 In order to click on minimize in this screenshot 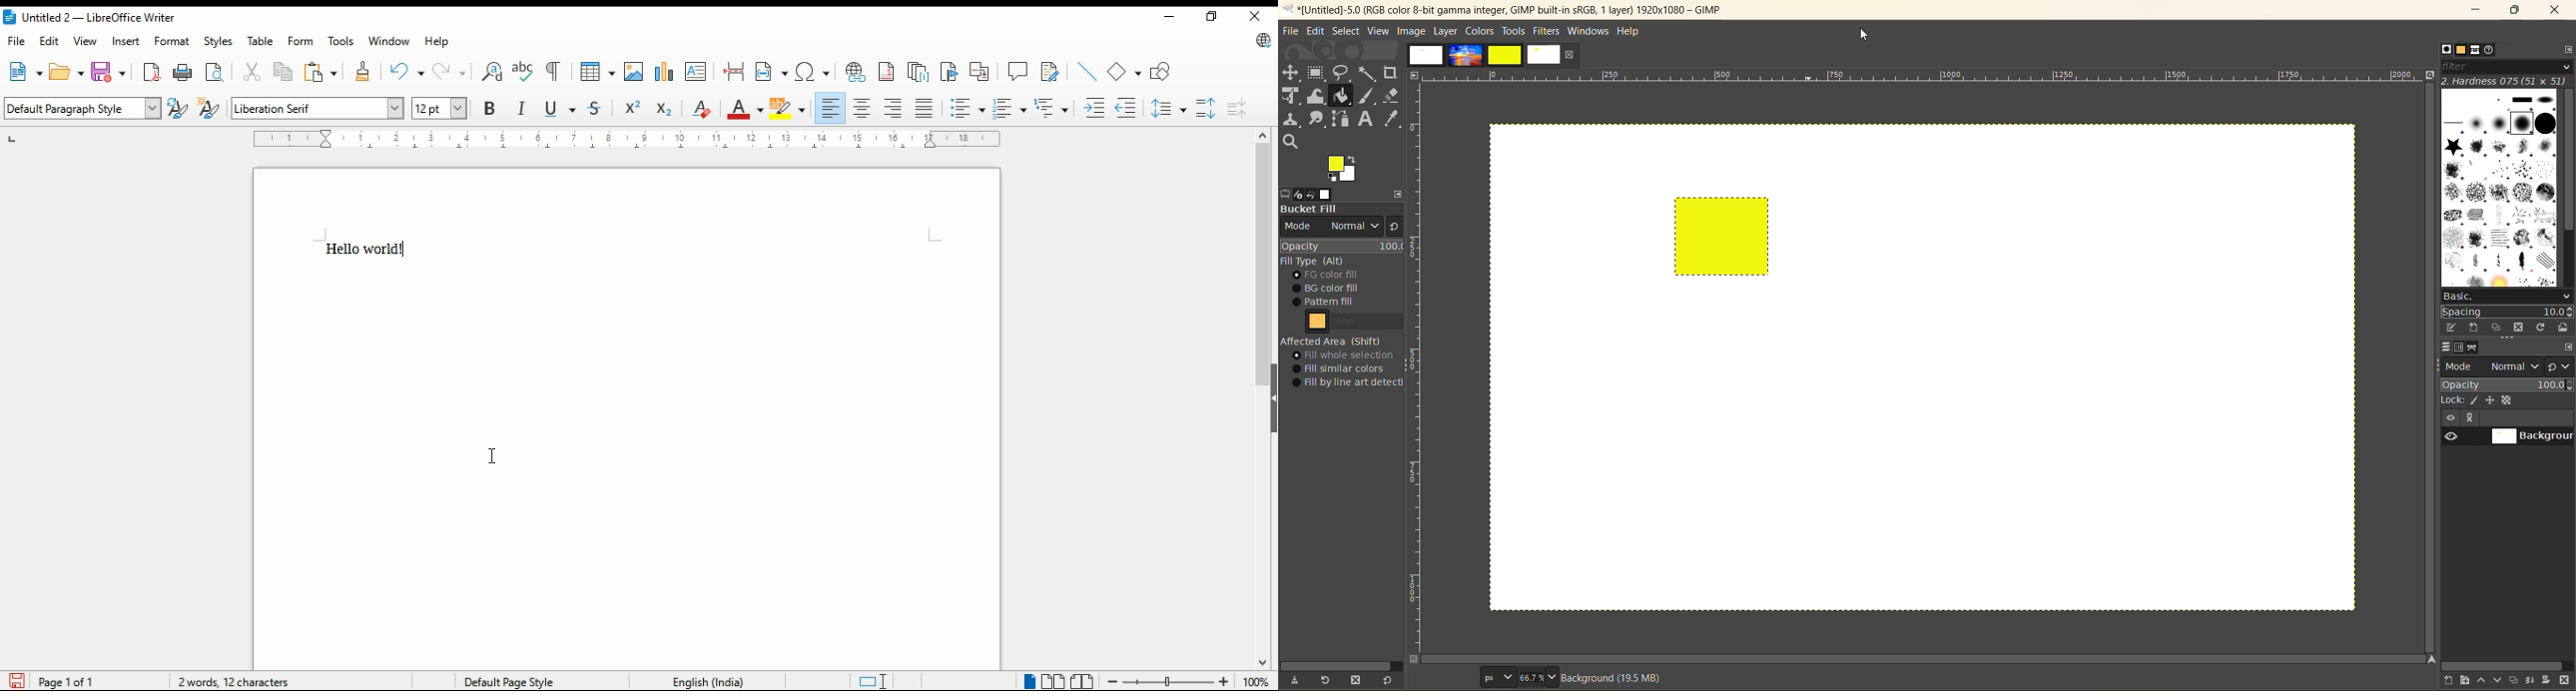, I will do `click(1170, 15)`.